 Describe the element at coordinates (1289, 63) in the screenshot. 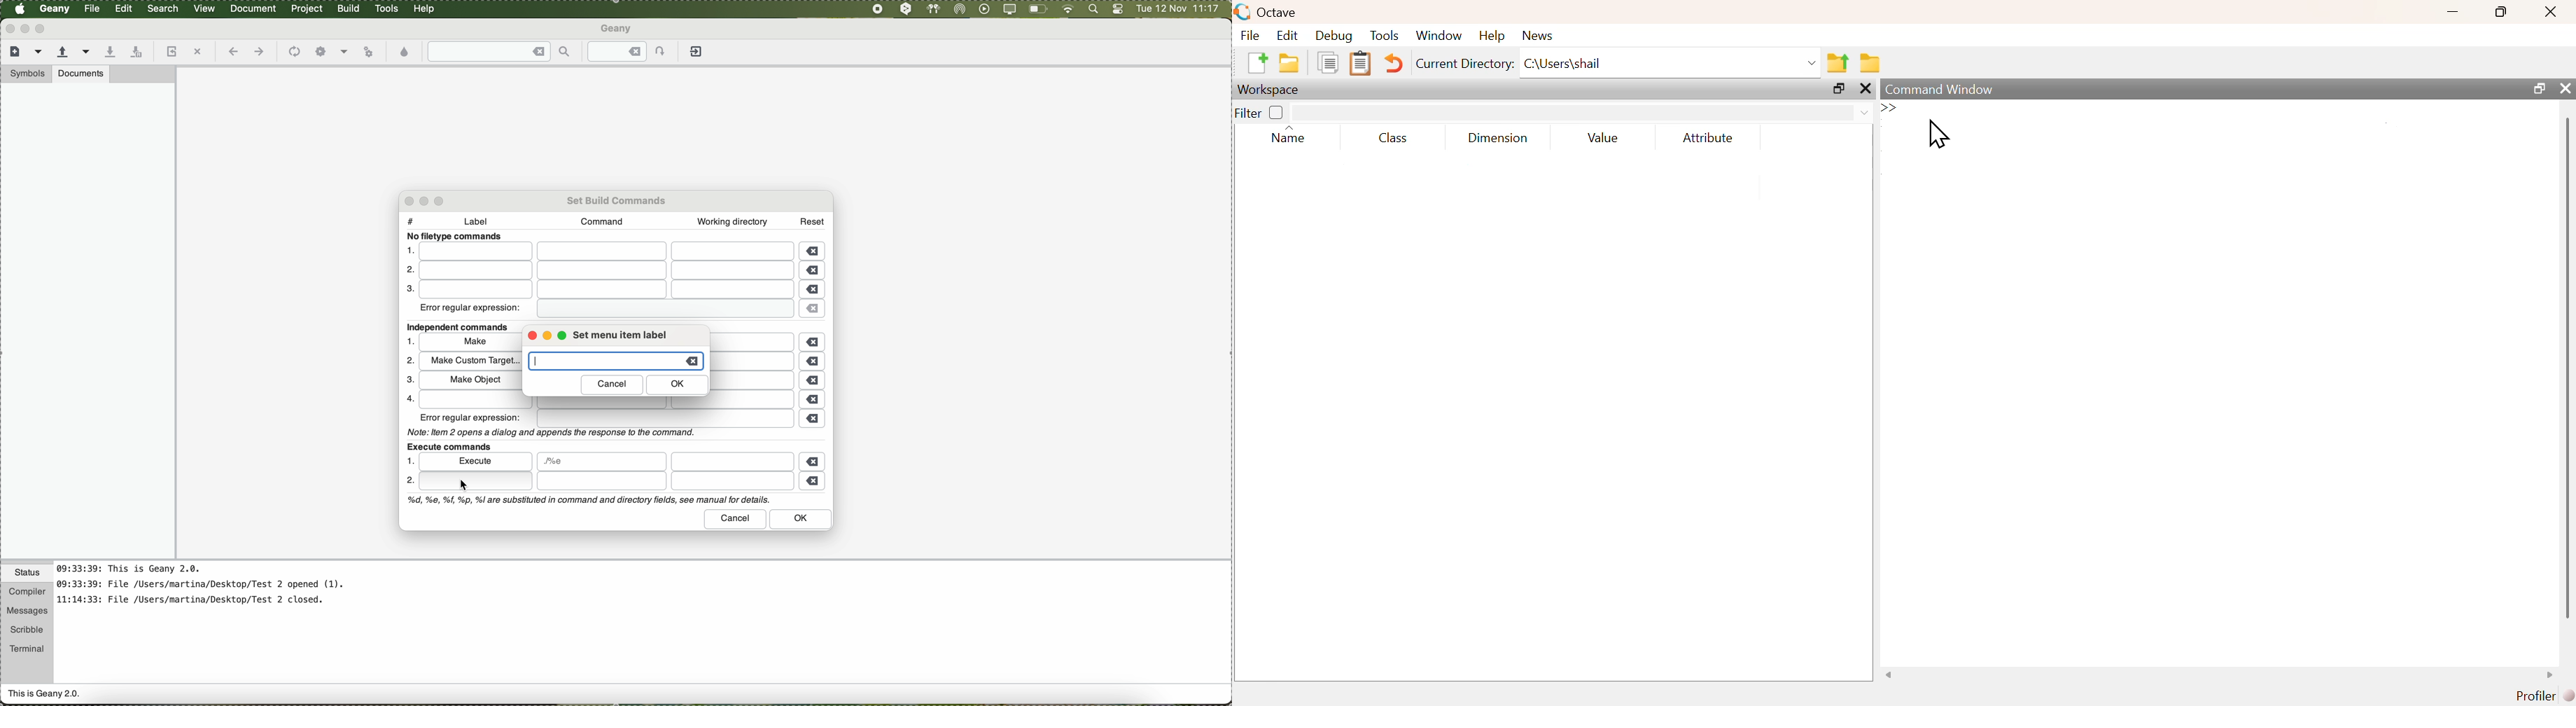

I see `New Folder` at that location.